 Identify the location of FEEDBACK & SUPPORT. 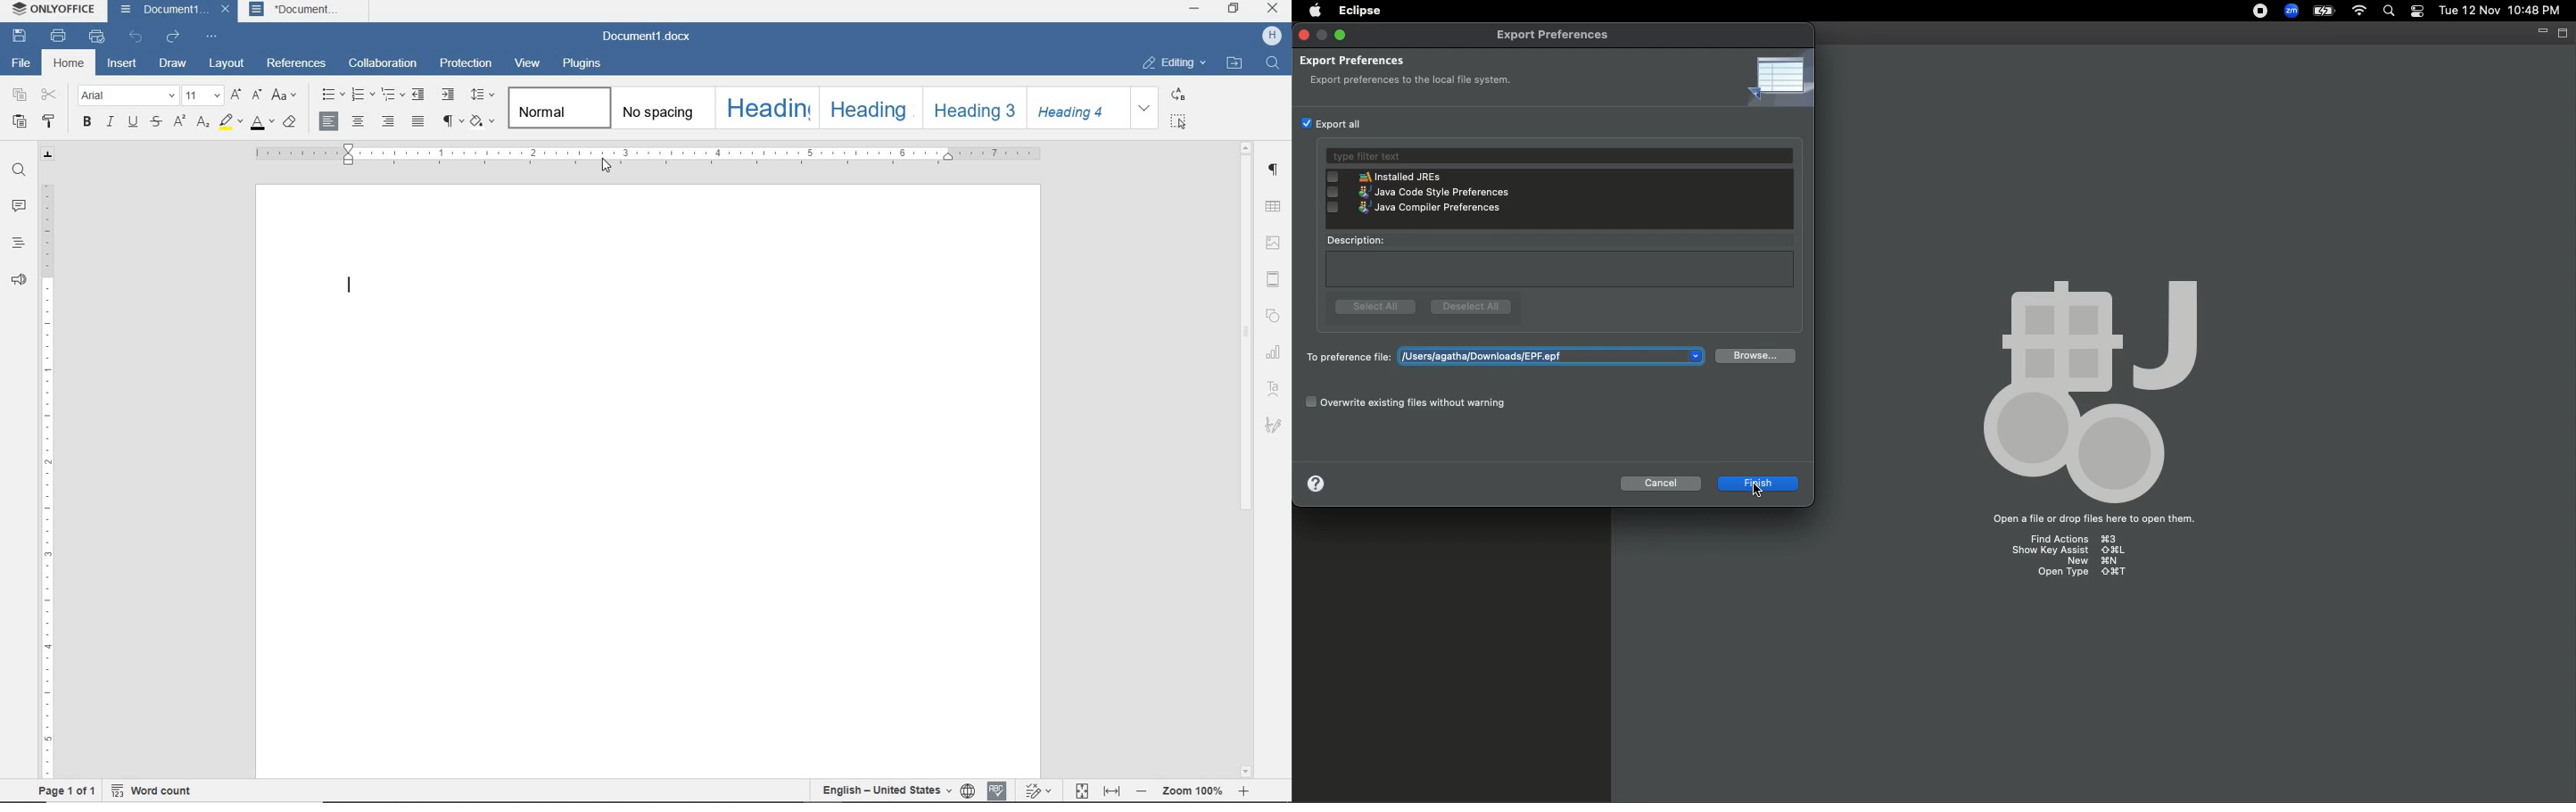
(18, 281).